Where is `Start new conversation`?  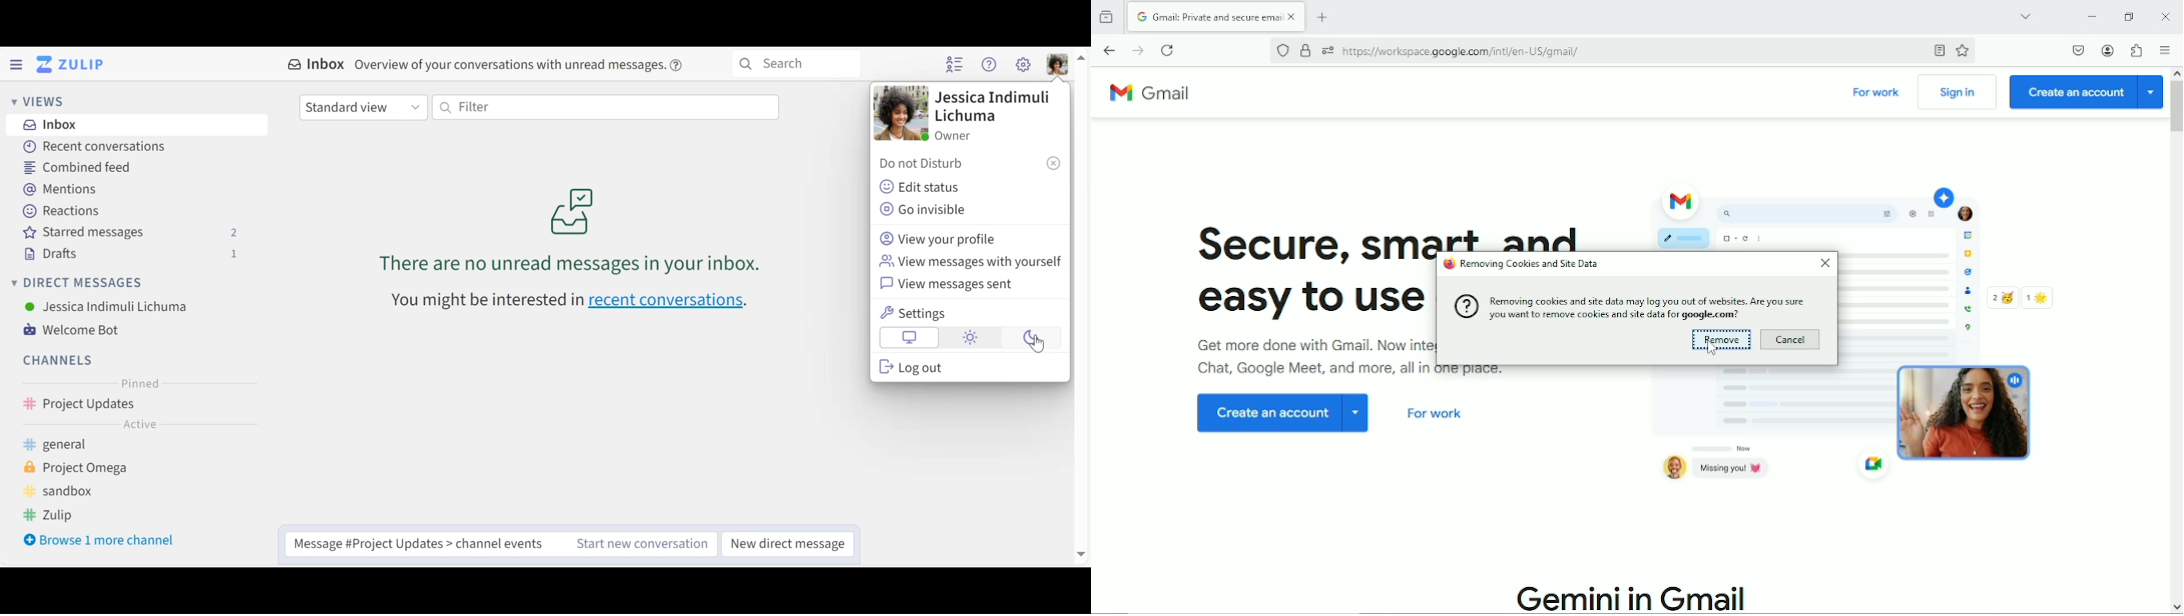
Start new conversation is located at coordinates (632, 544).